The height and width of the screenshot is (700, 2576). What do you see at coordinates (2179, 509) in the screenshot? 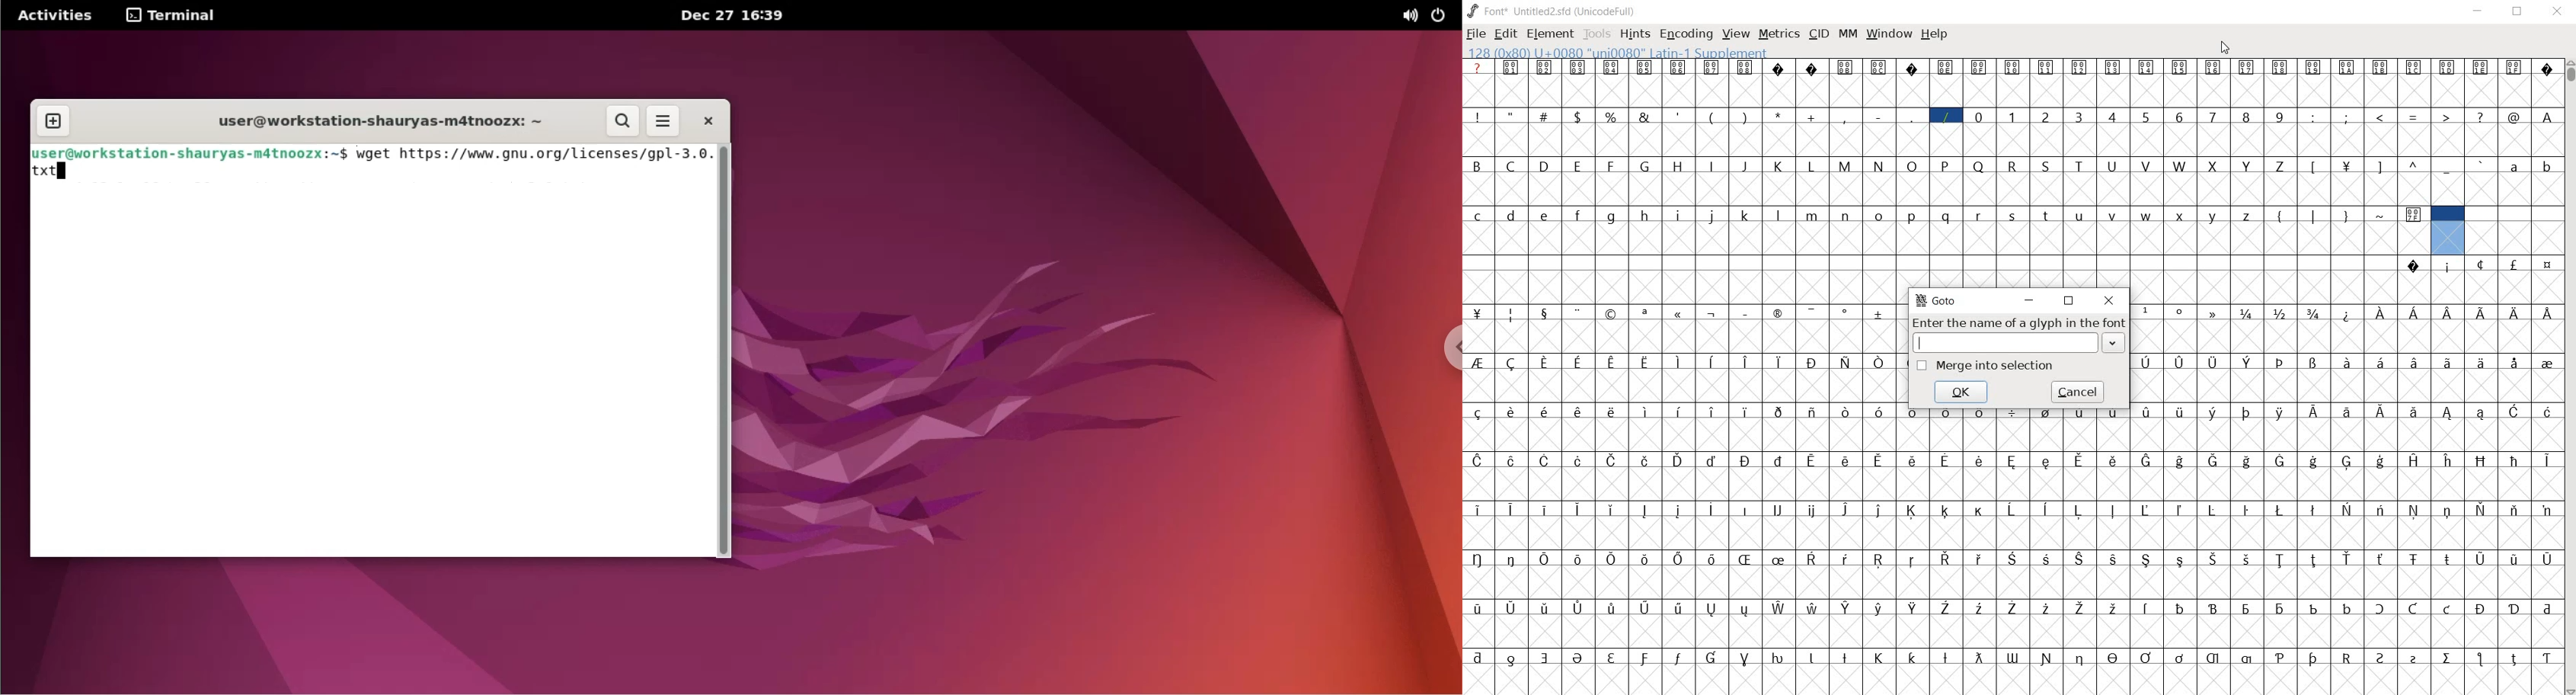
I see `Symbol` at bounding box center [2179, 509].